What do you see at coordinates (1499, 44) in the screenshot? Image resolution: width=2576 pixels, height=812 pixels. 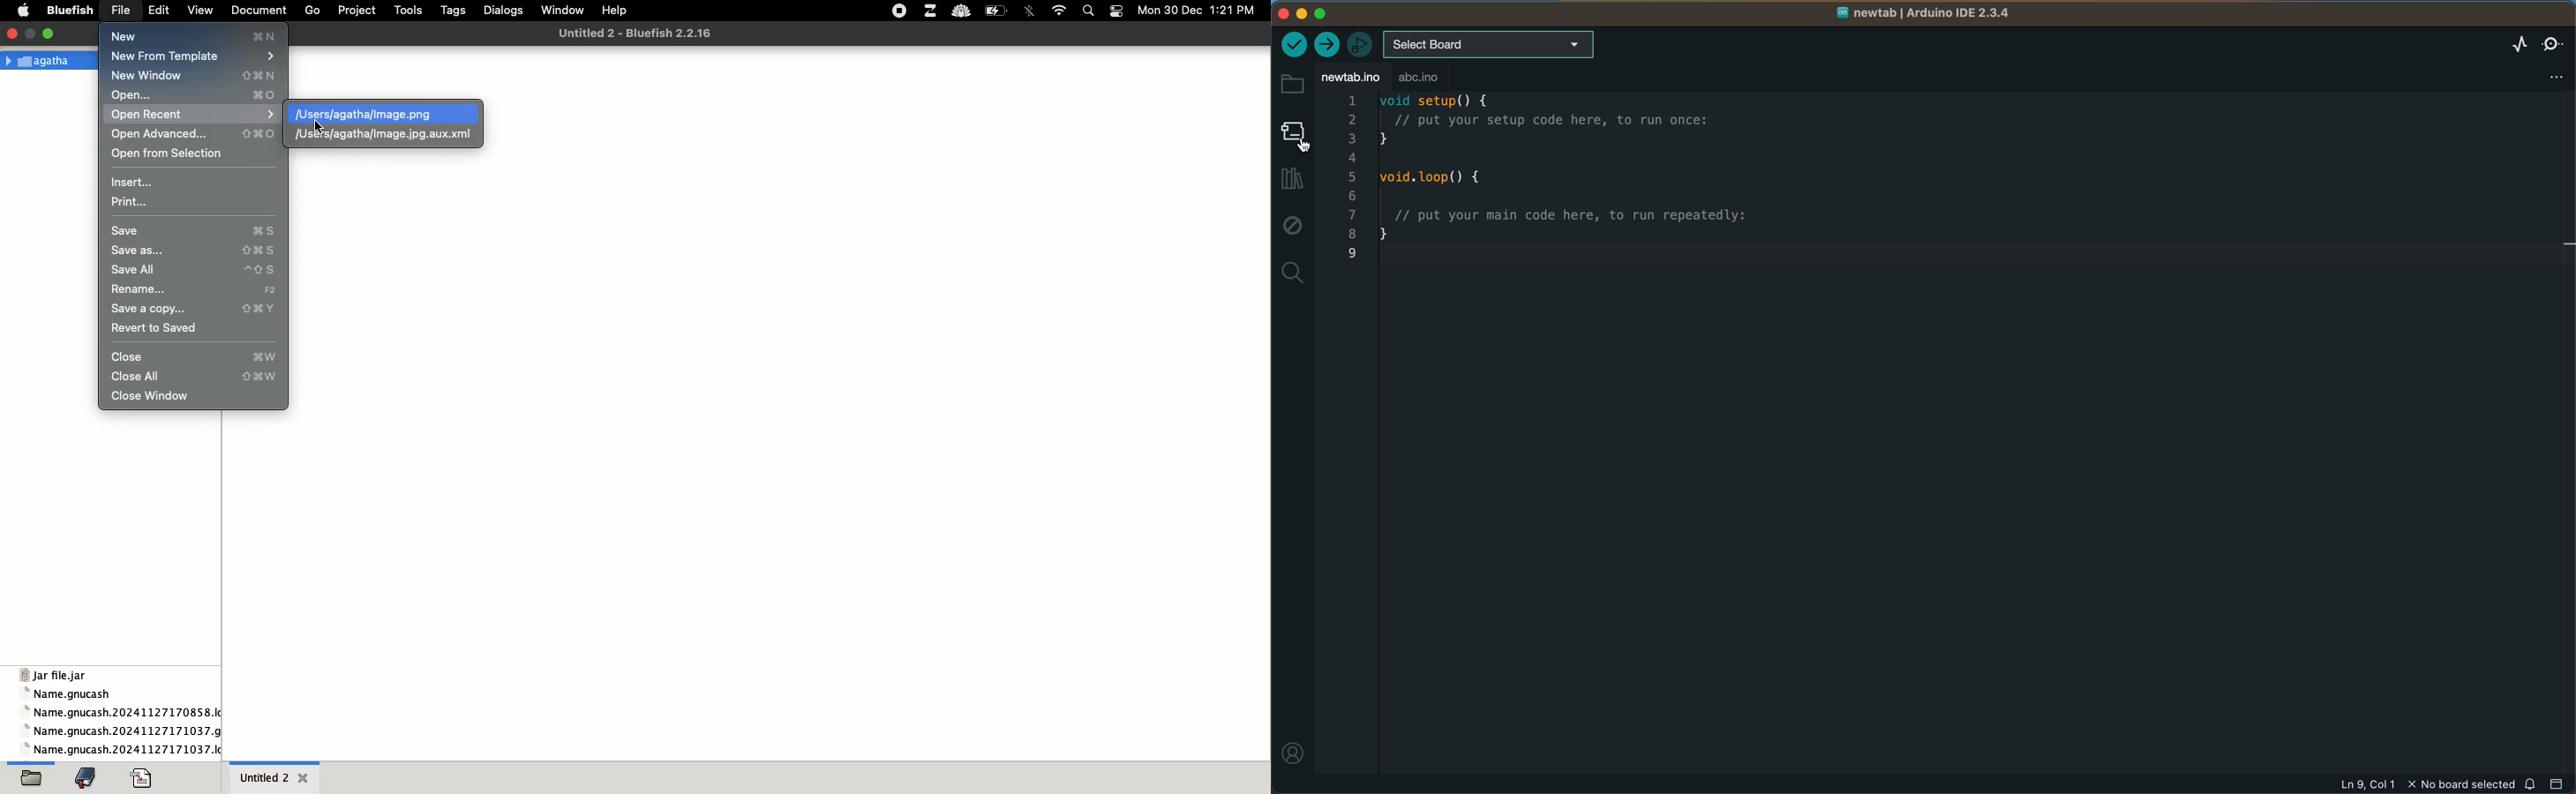 I see `board selecter` at bounding box center [1499, 44].